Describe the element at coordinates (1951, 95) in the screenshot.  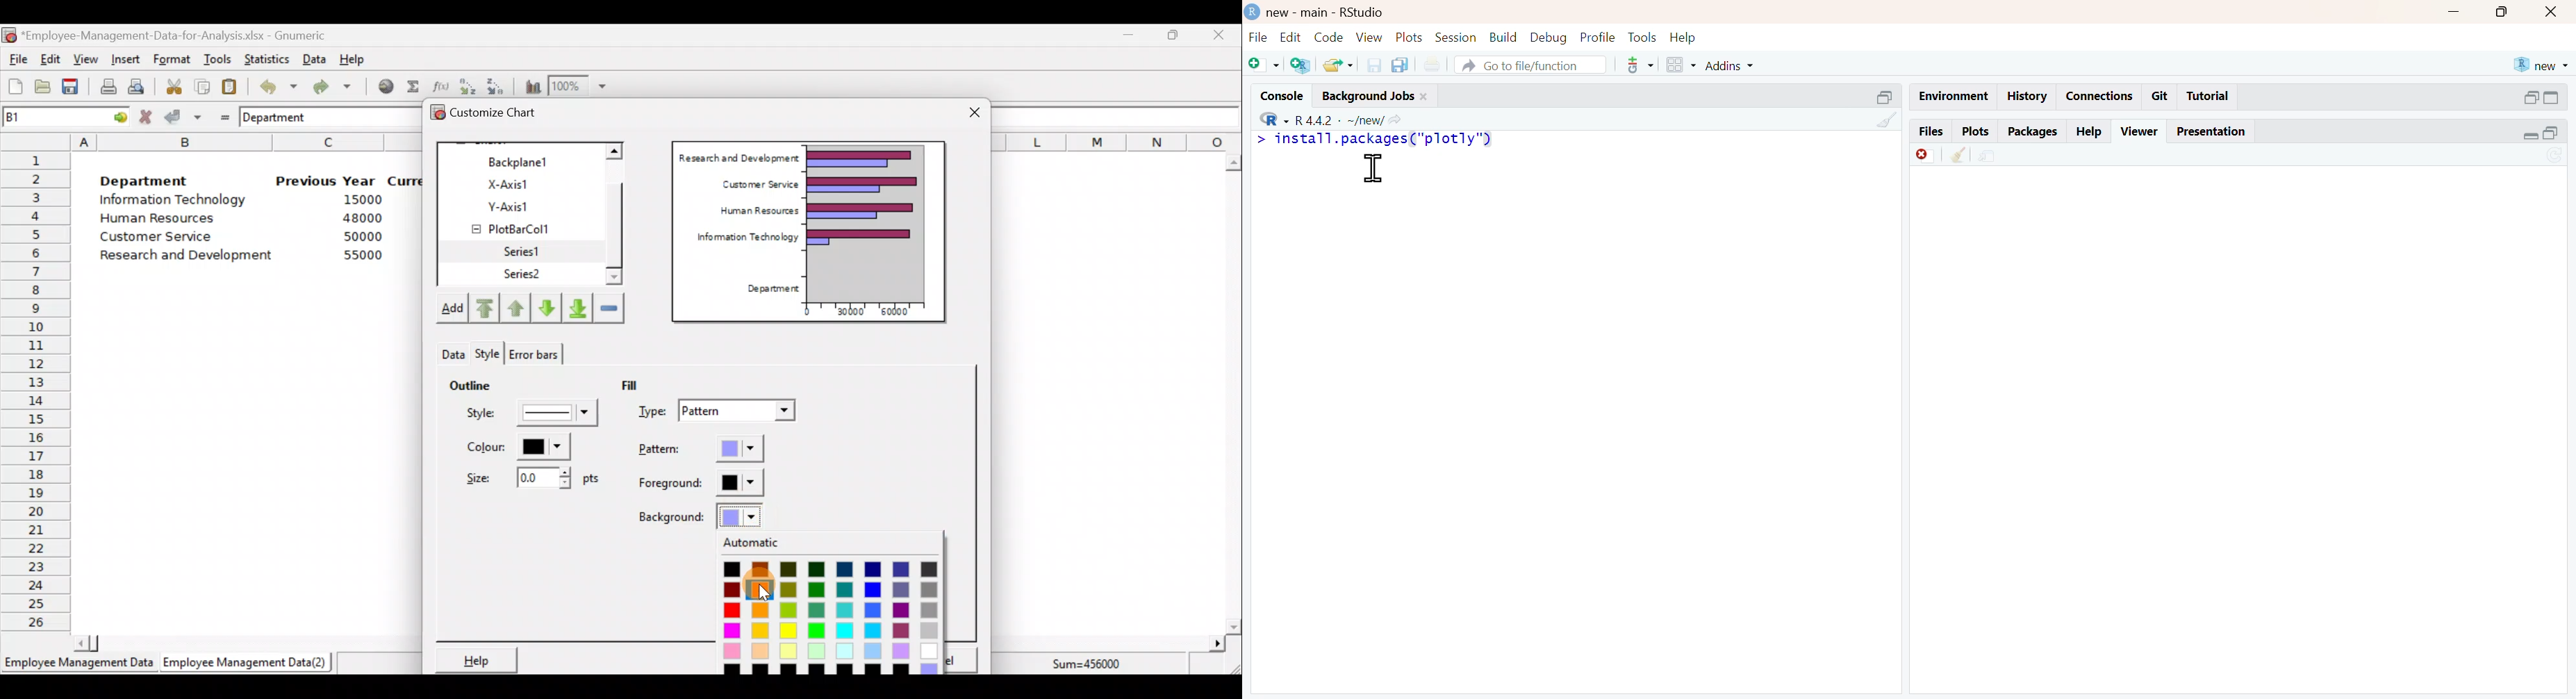
I see `environment` at that location.